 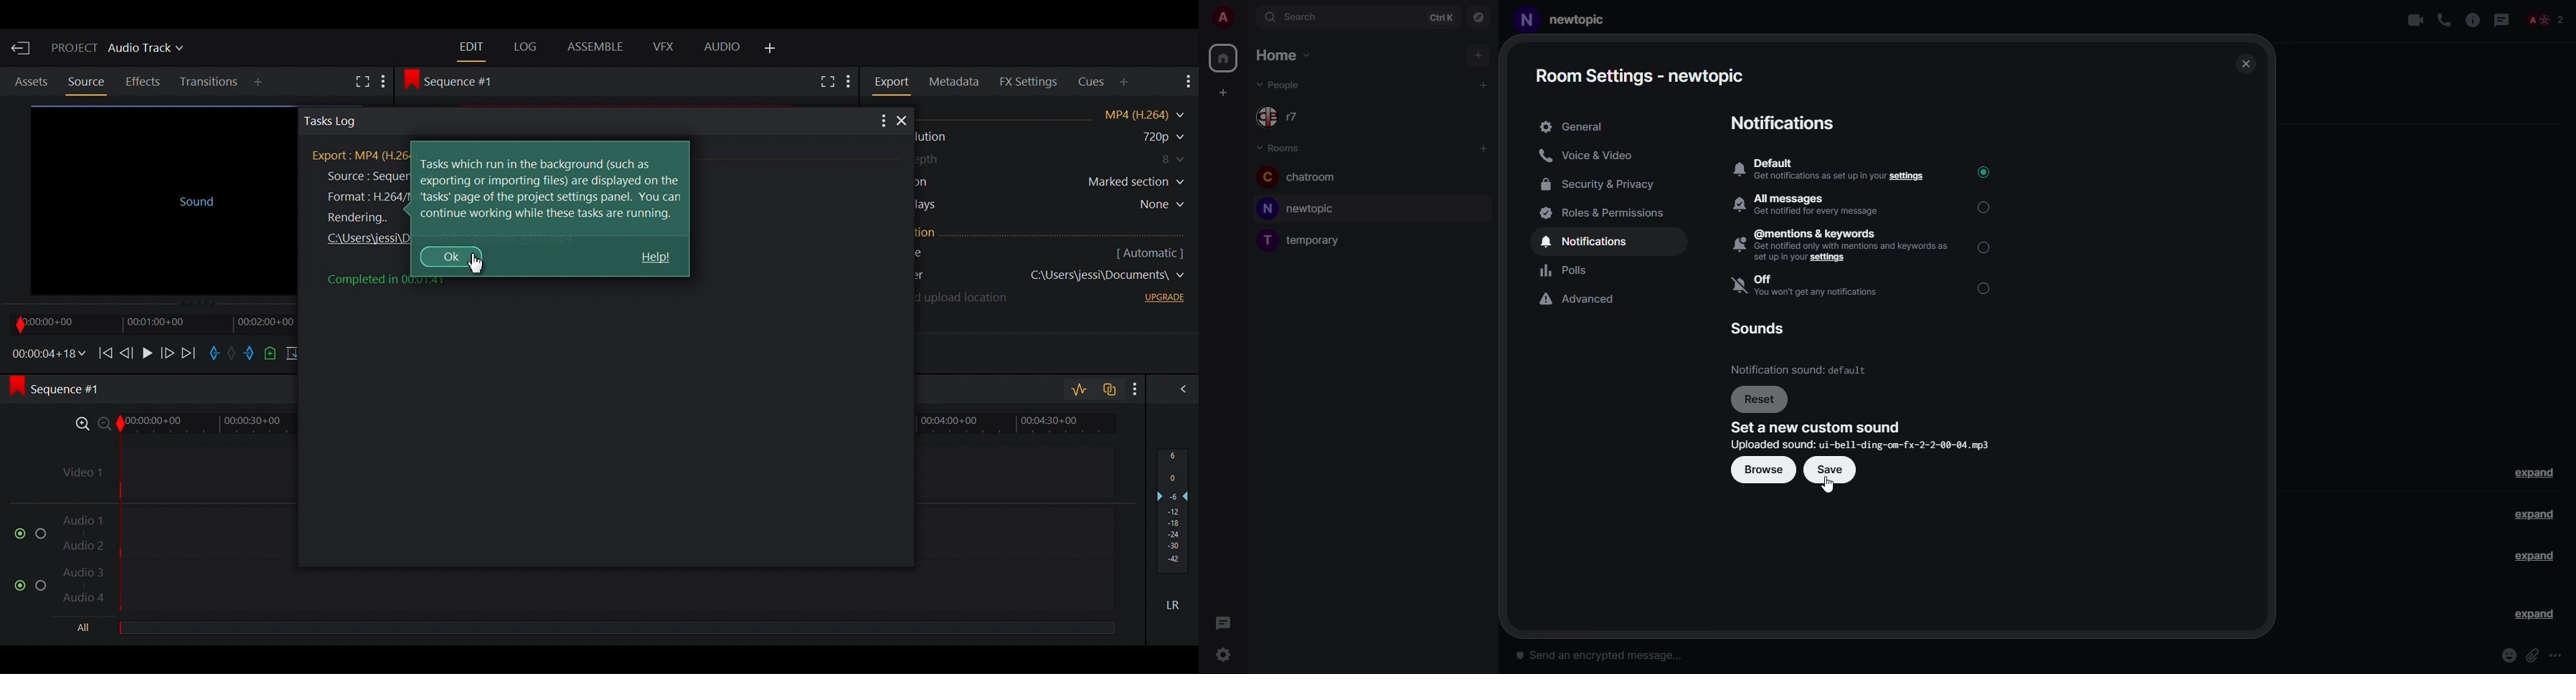 What do you see at coordinates (1843, 245) in the screenshot?
I see `, @mentions & keywords2 Get notified only with mentions snd keywords asSetup i your settings` at bounding box center [1843, 245].